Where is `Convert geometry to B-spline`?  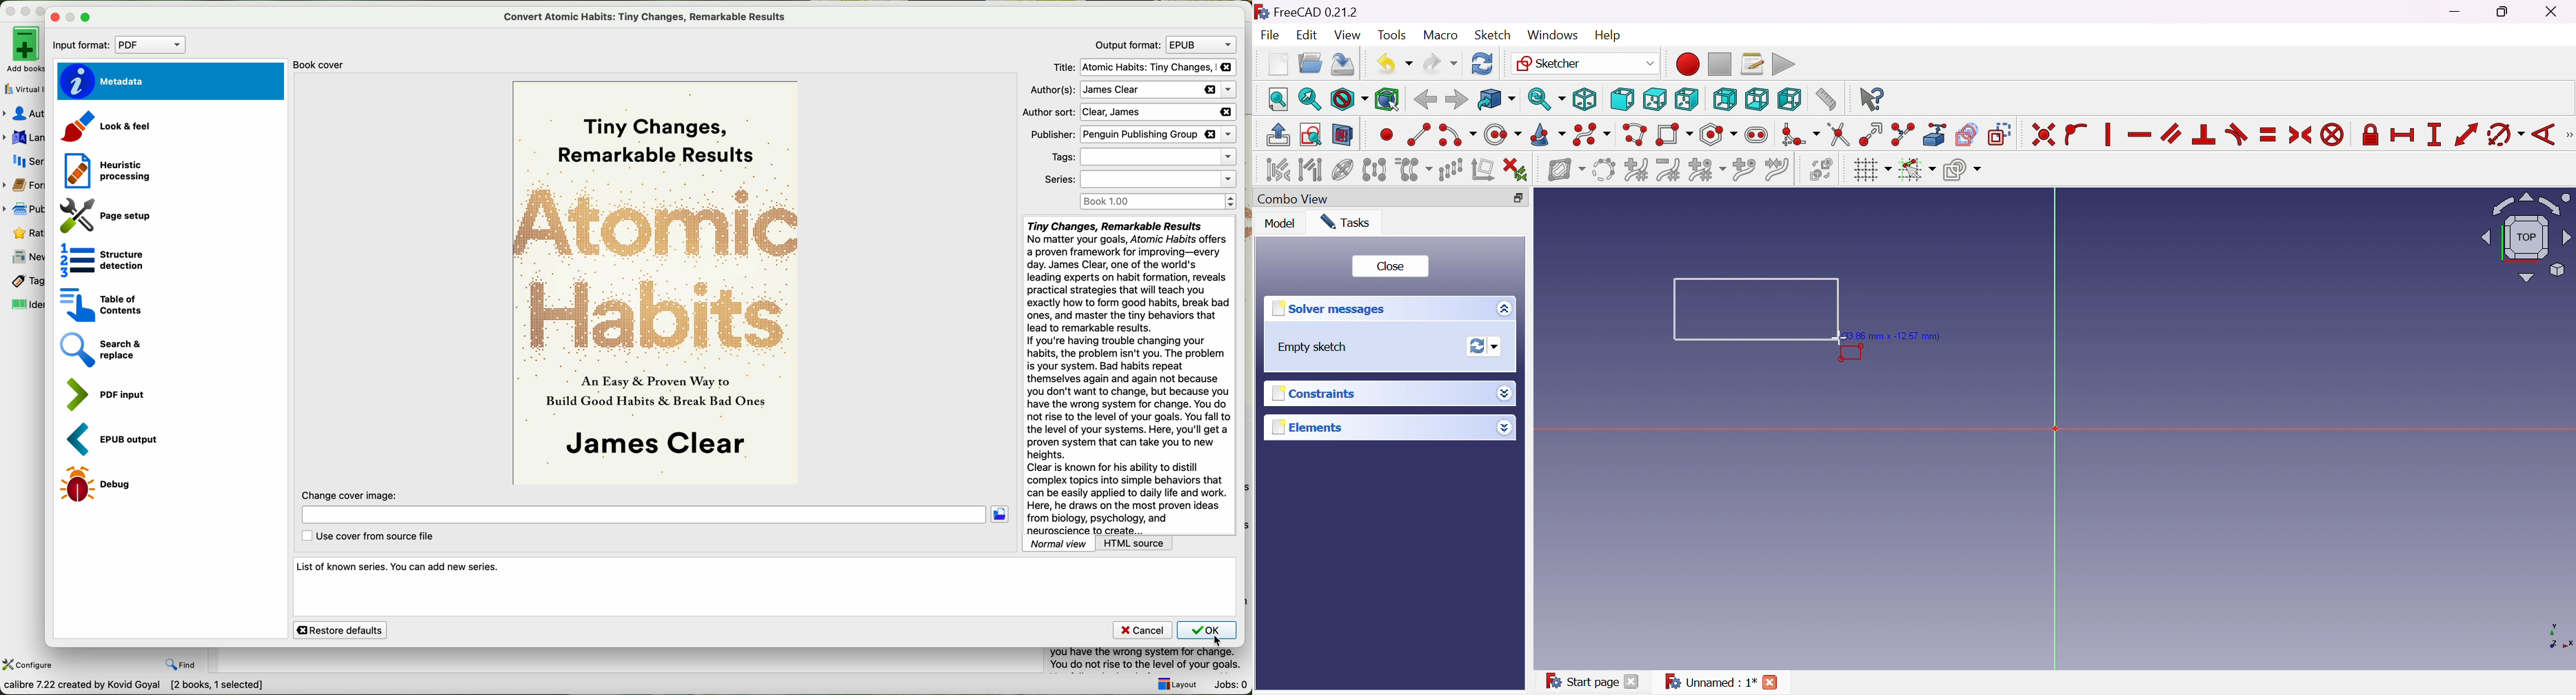 Convert geometry to B-spline is located at coordinates (1602, 170).